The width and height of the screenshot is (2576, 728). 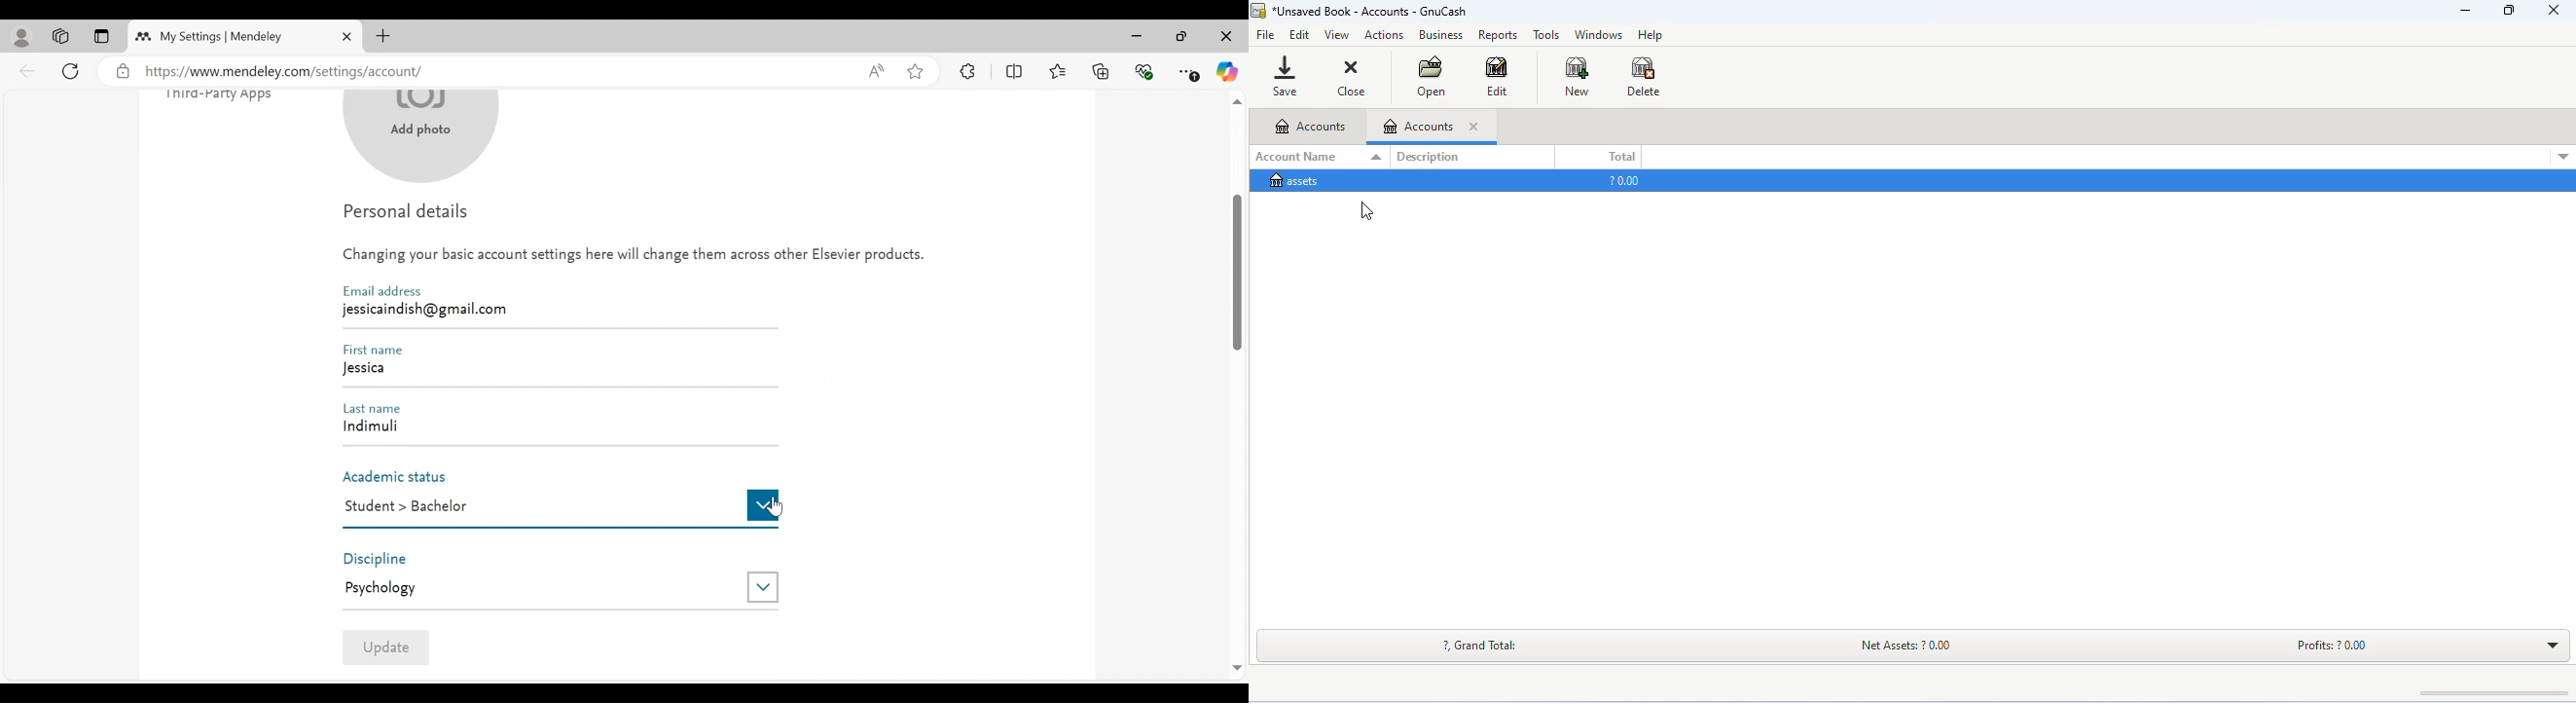 I want to click on Settings and More, so click(x=1190, y=72).